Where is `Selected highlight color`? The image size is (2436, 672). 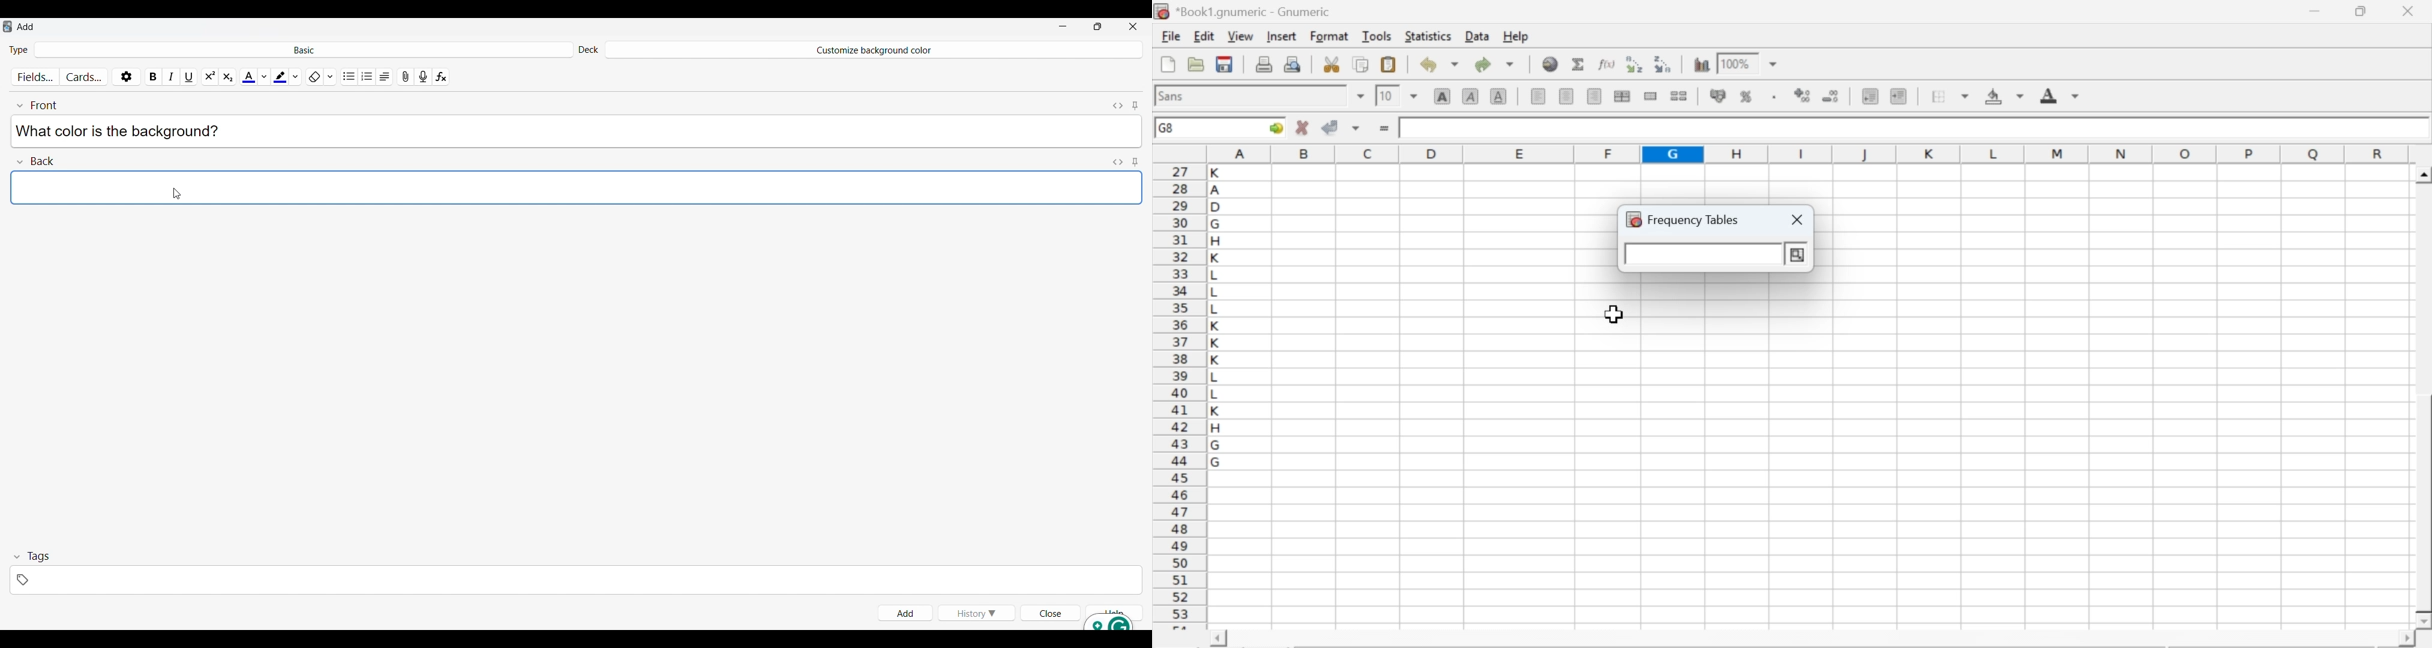
Selected highlight color is located at coordinates (280, 74).